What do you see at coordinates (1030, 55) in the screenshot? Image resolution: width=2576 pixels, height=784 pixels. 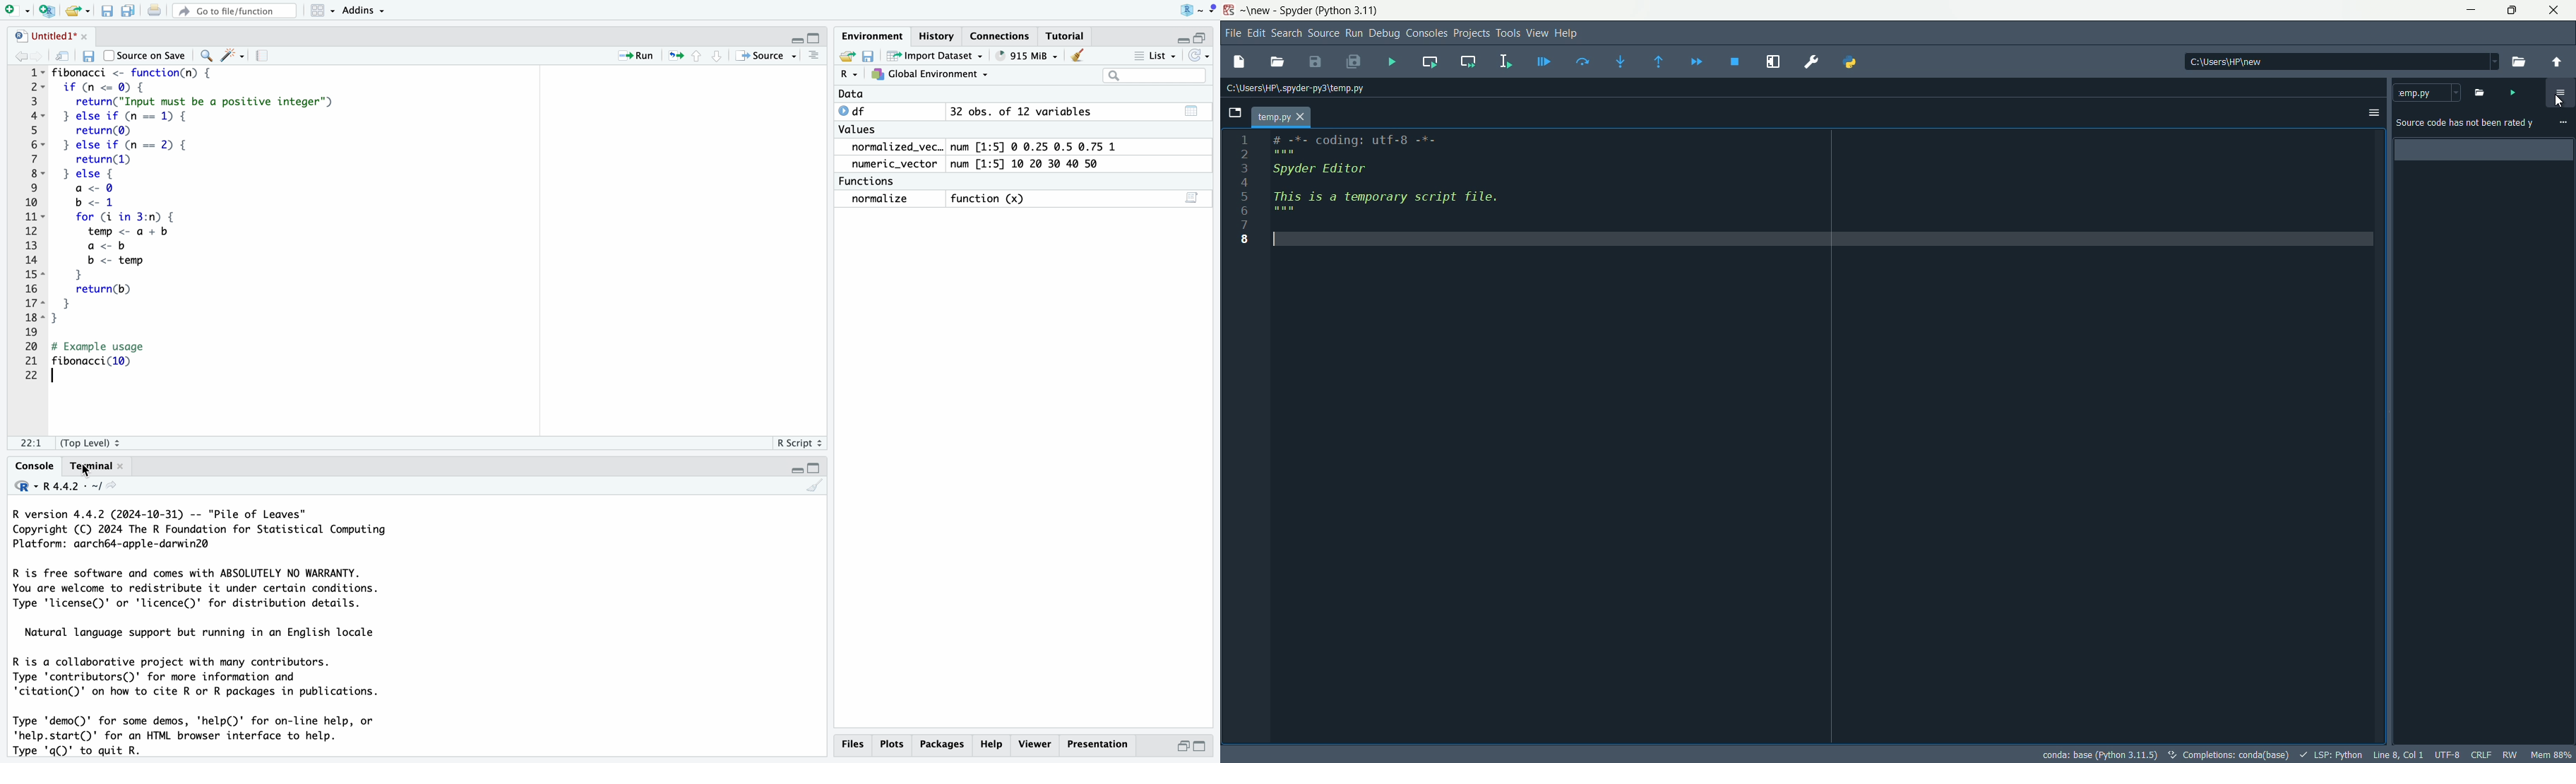 I see `264 MiB` at bounding box center [1030, 55].